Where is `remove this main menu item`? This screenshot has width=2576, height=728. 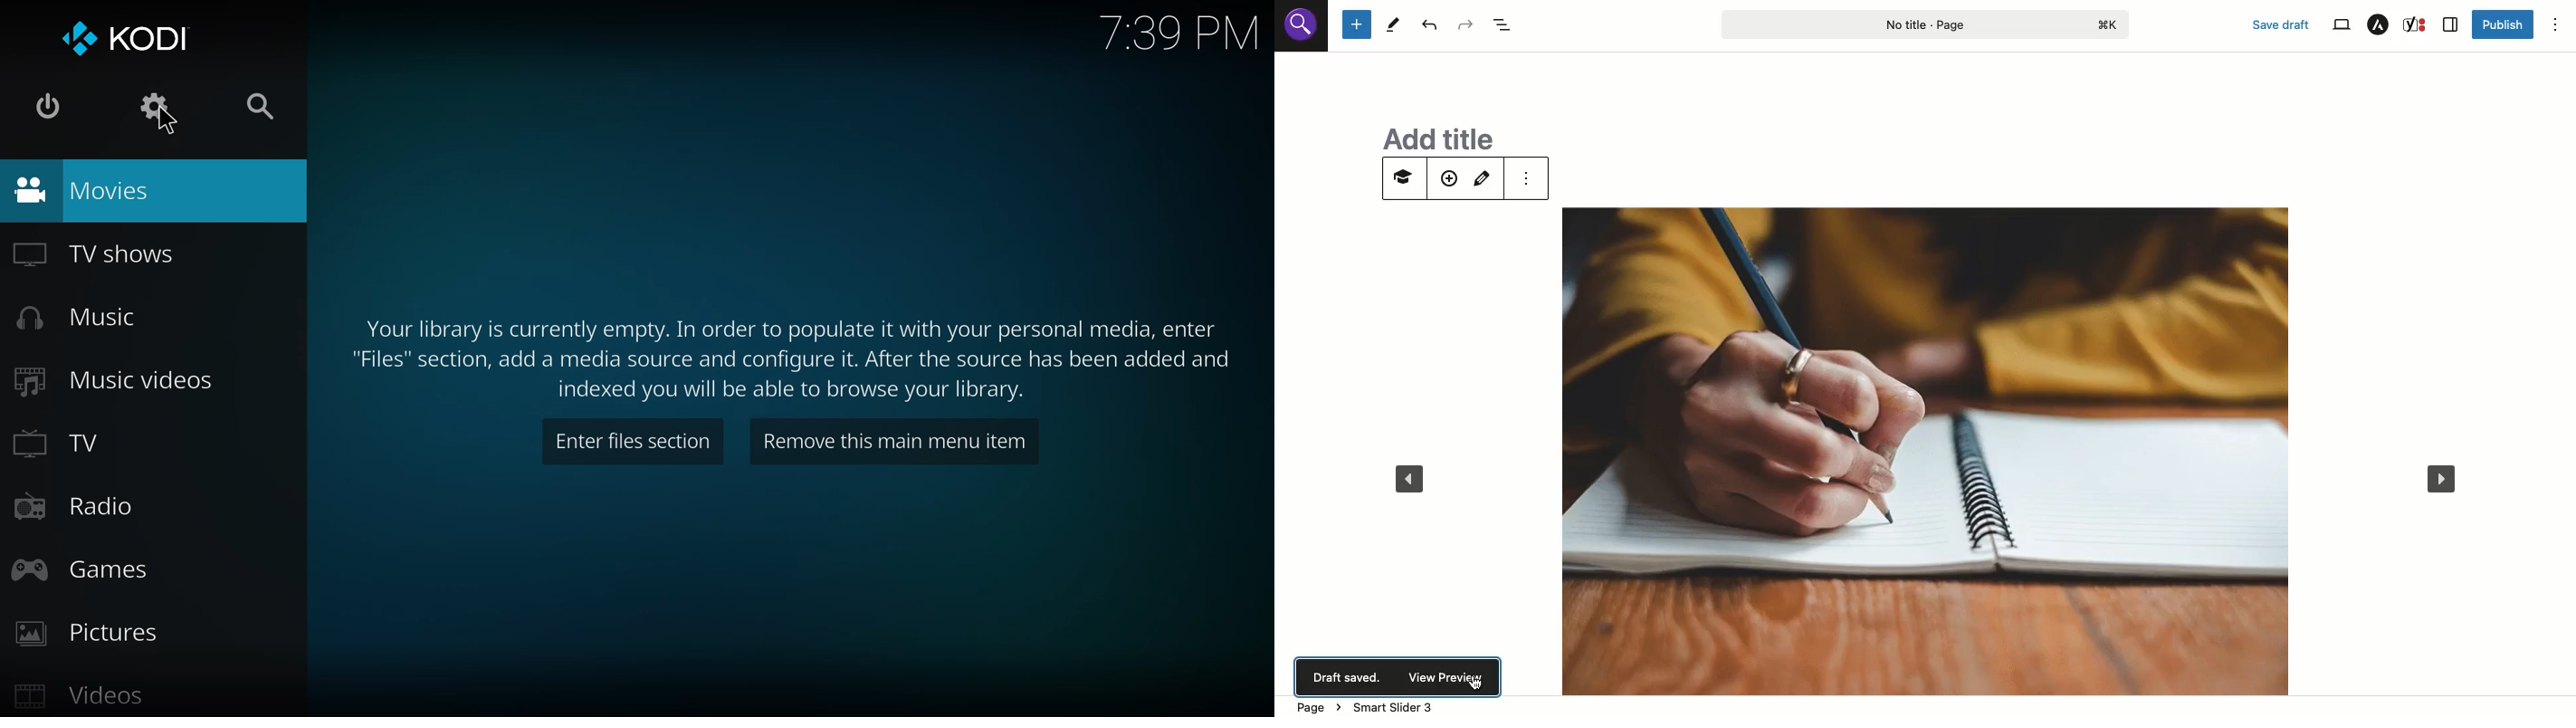 remove this main menu item is located at coordinates (896, 443).